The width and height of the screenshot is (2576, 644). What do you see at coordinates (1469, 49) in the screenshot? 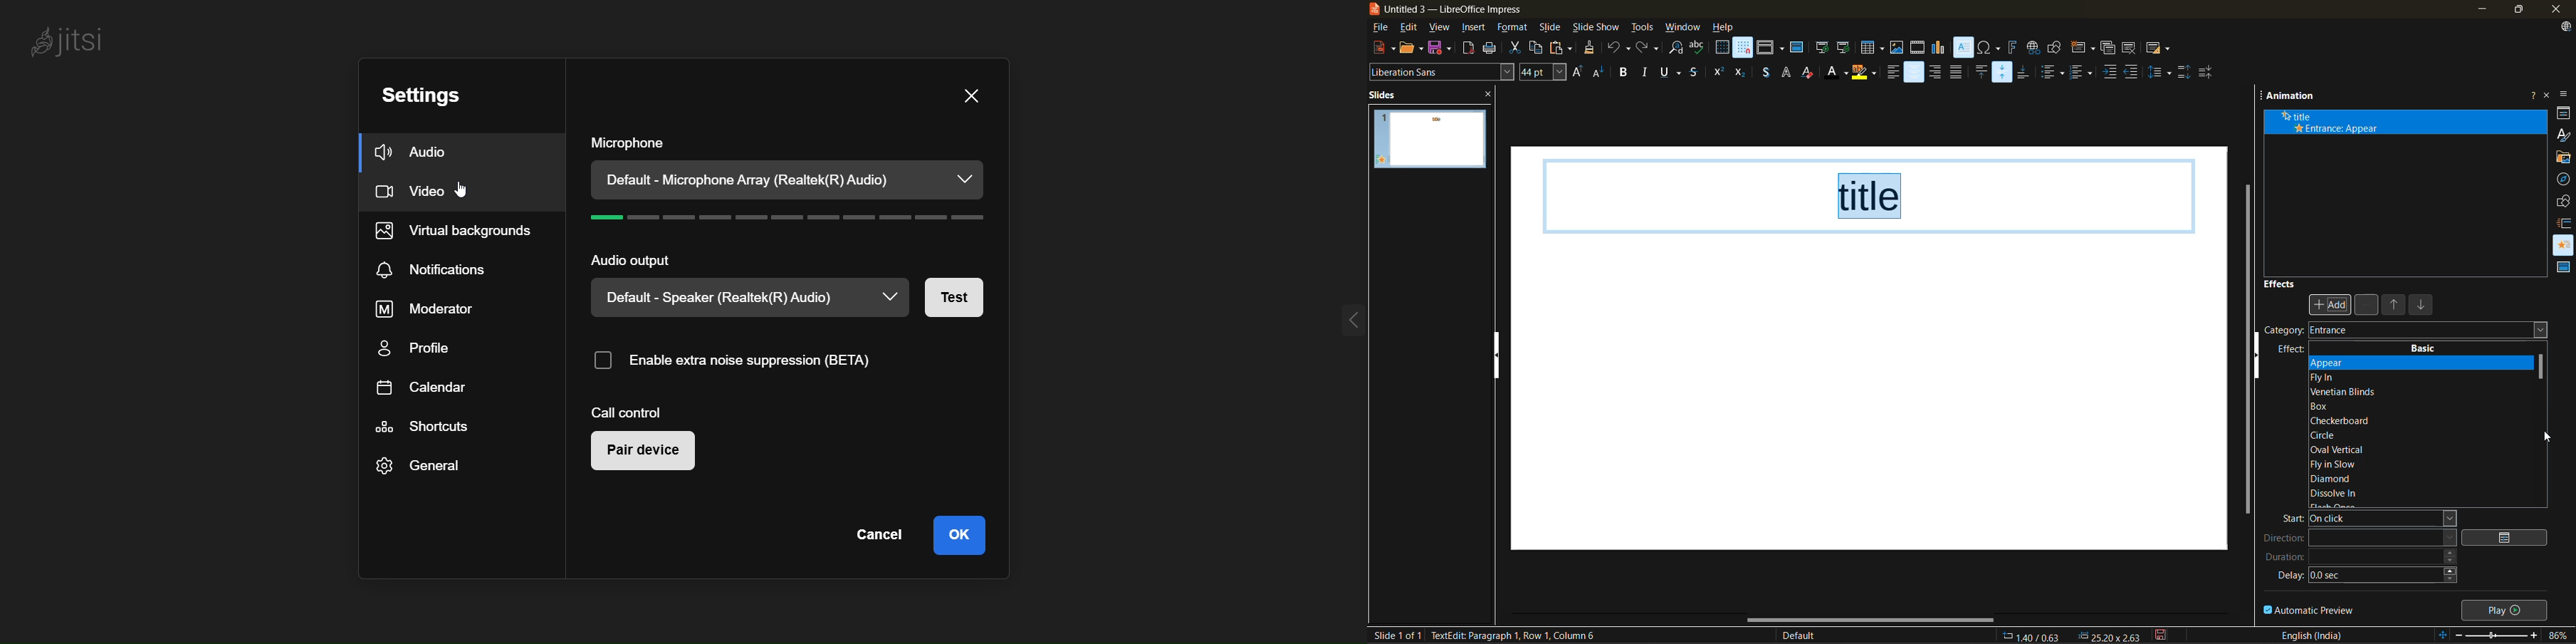
I see `export directly as PDF` at bounding box center [1469, 49].